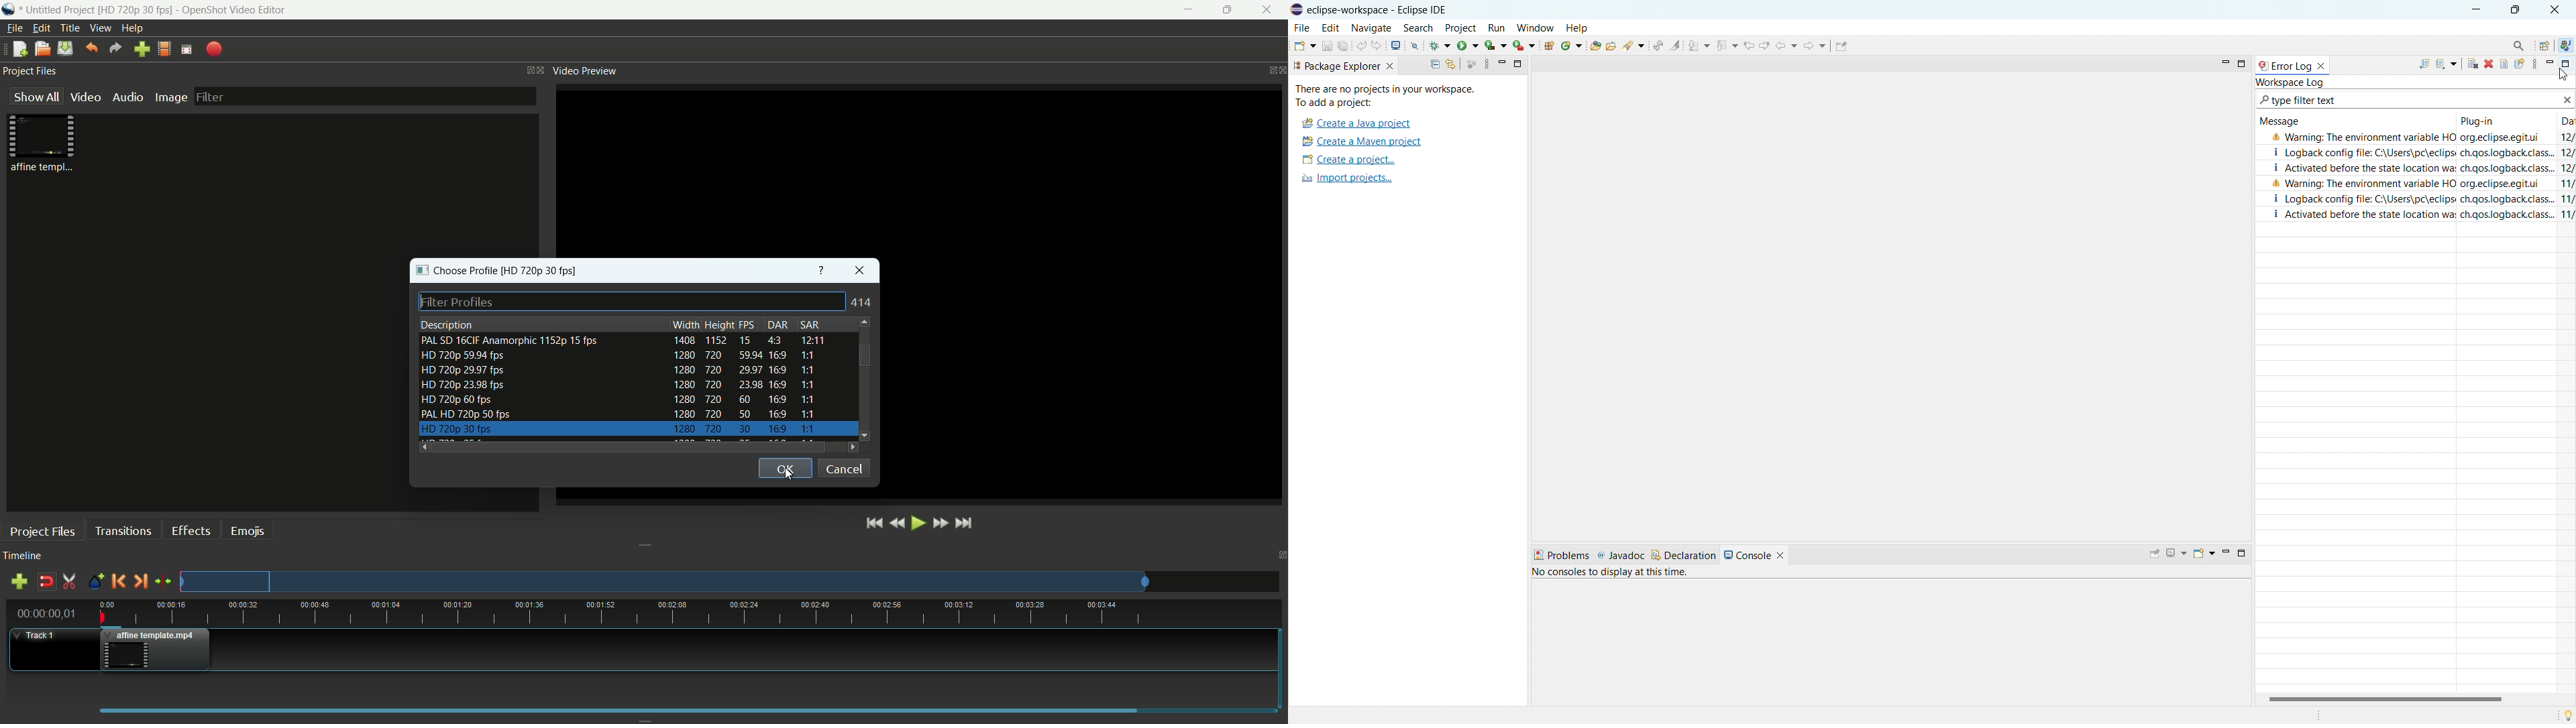 The width and height of the screenshot is (2576, 728). I want to click on edit menu, so click(41, 28).